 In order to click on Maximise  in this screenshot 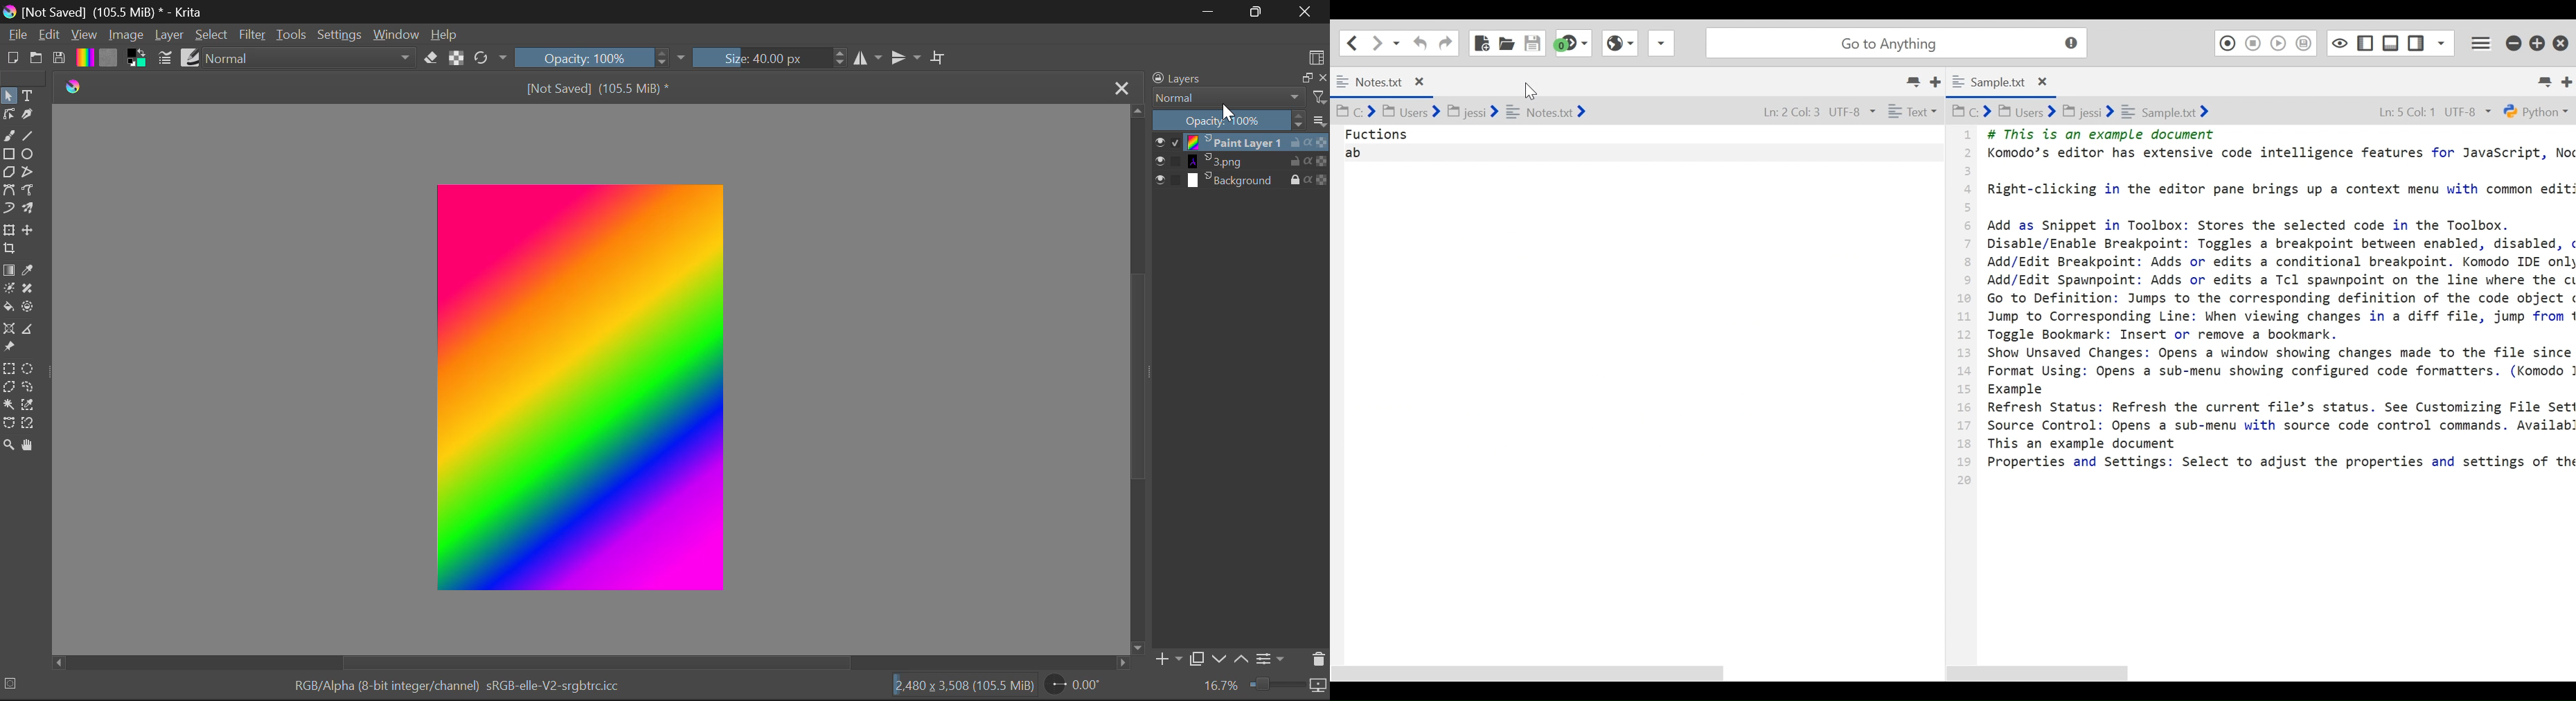, I will do `click(1256, 12)`.